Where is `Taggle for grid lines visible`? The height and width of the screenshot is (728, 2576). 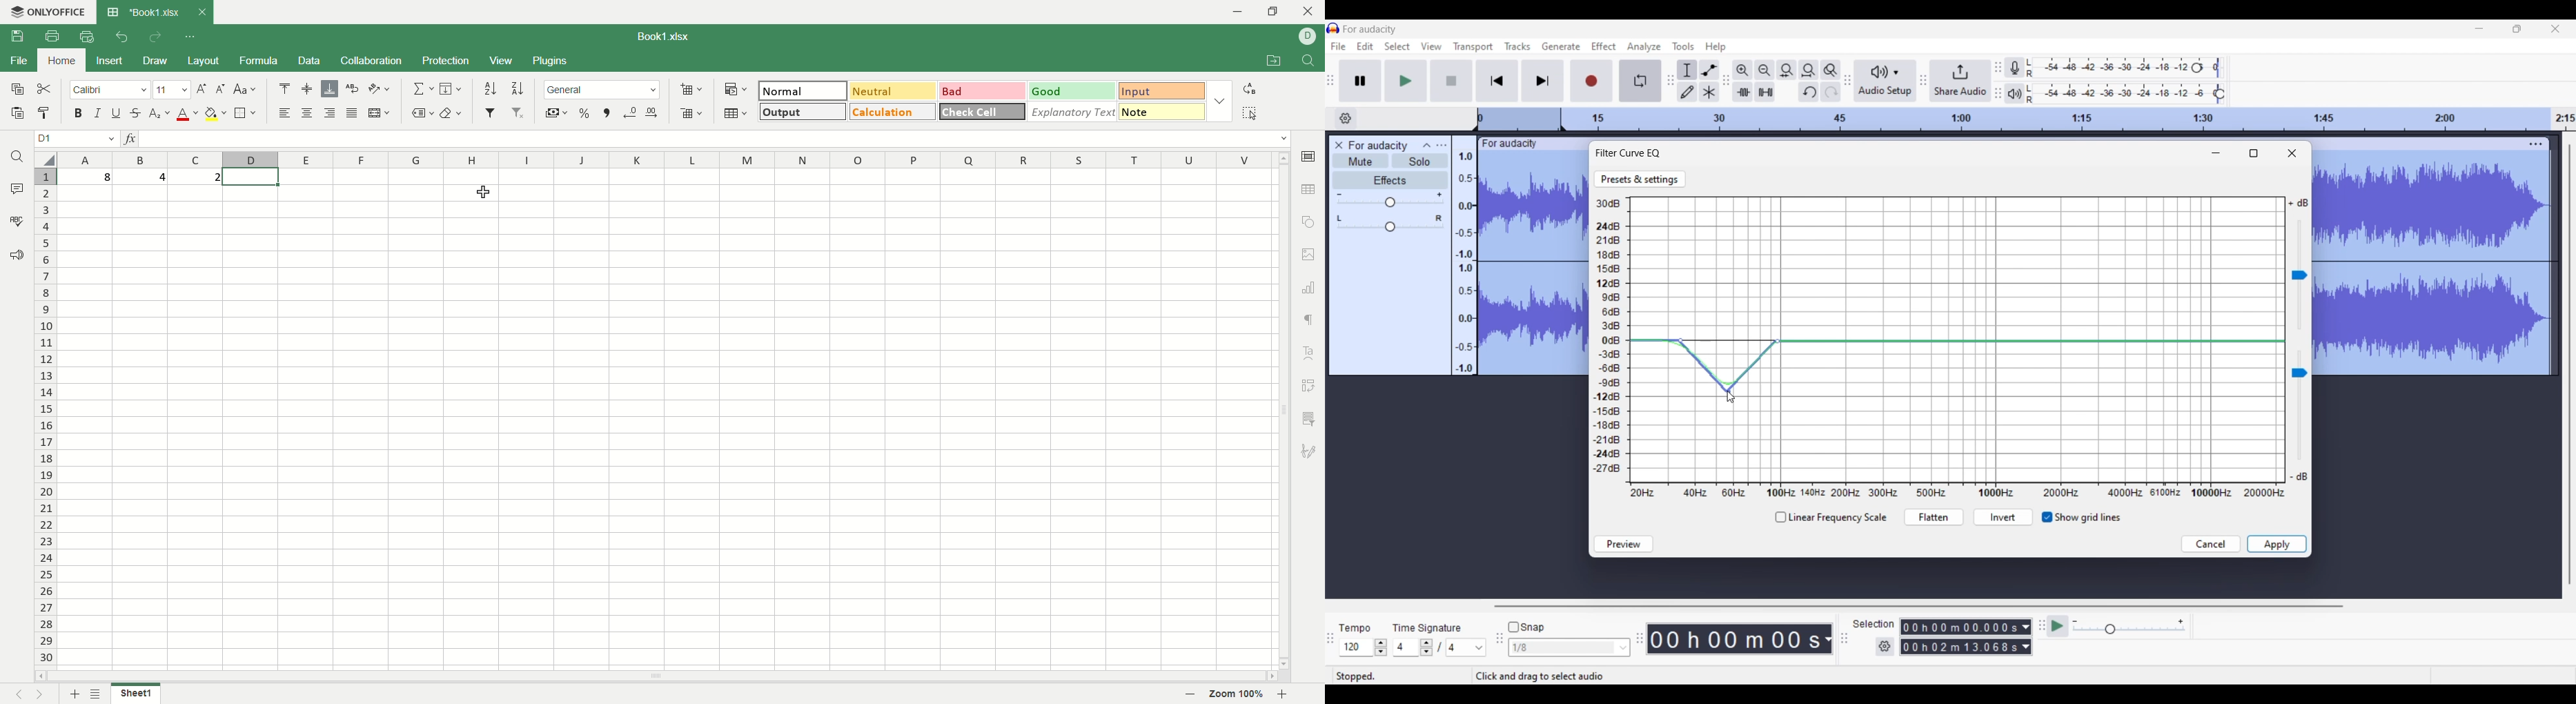 Taggle for grid lines visible is located at coordinates (2082, 518).